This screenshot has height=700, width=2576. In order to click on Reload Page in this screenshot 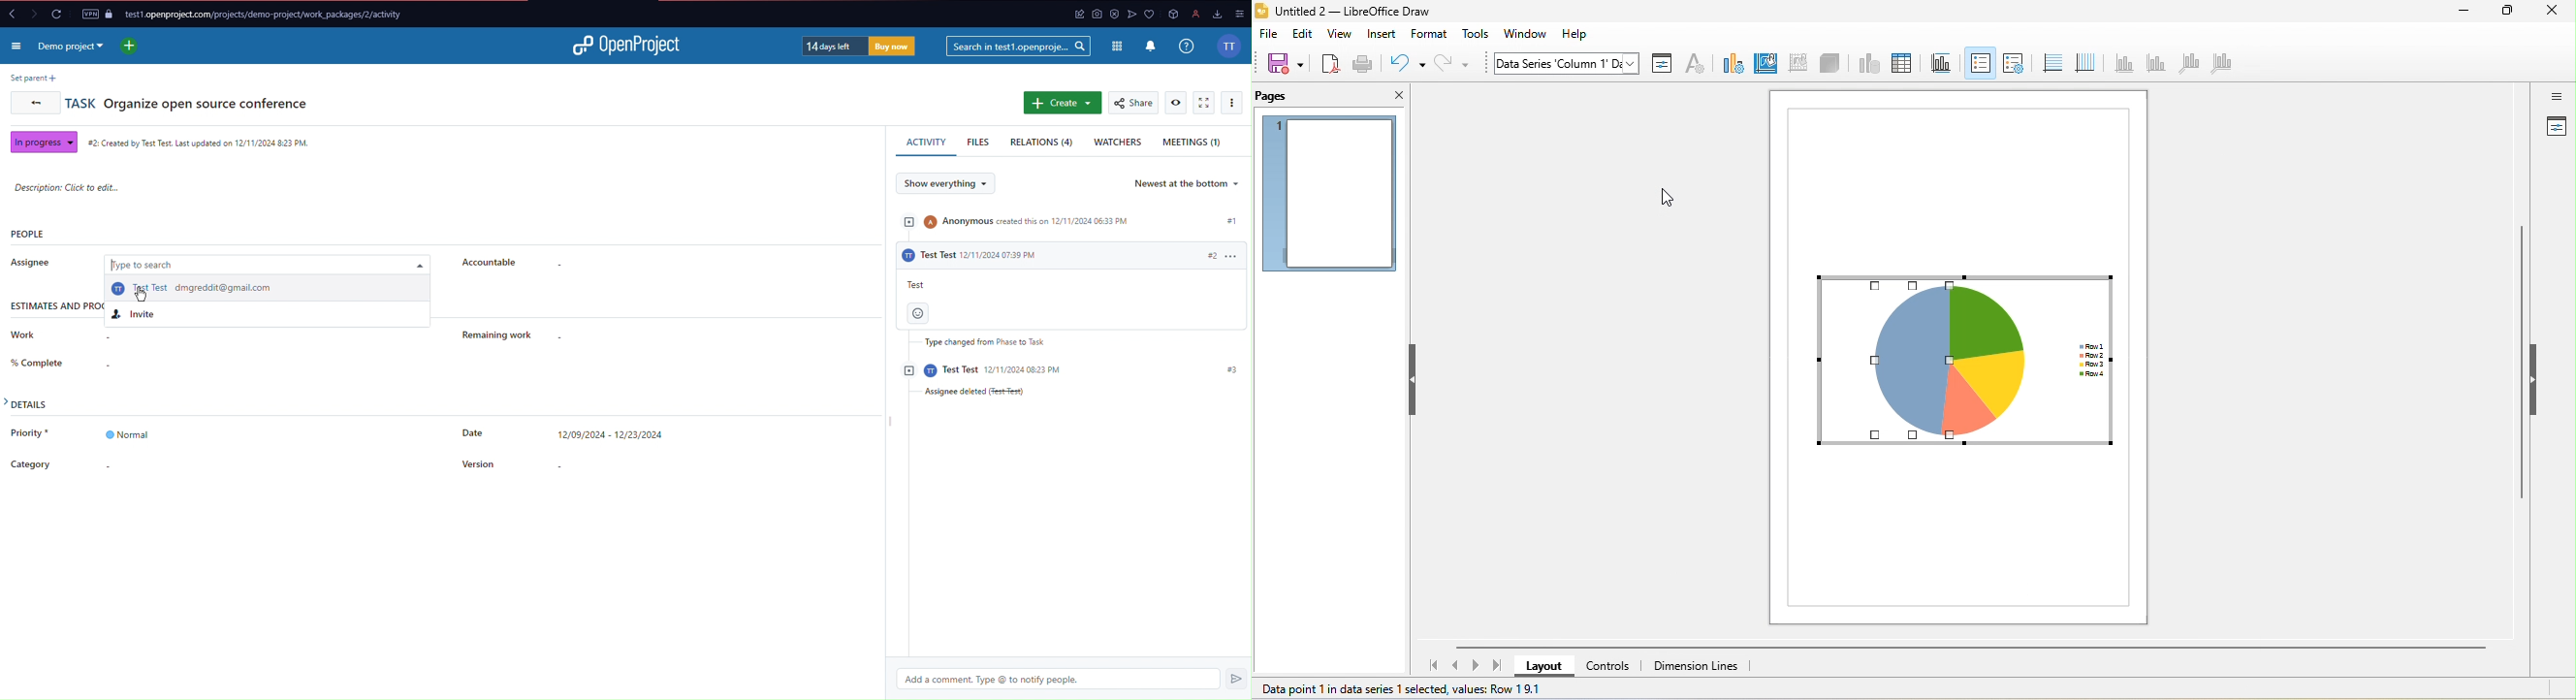, I will do `click(57, 13)`.